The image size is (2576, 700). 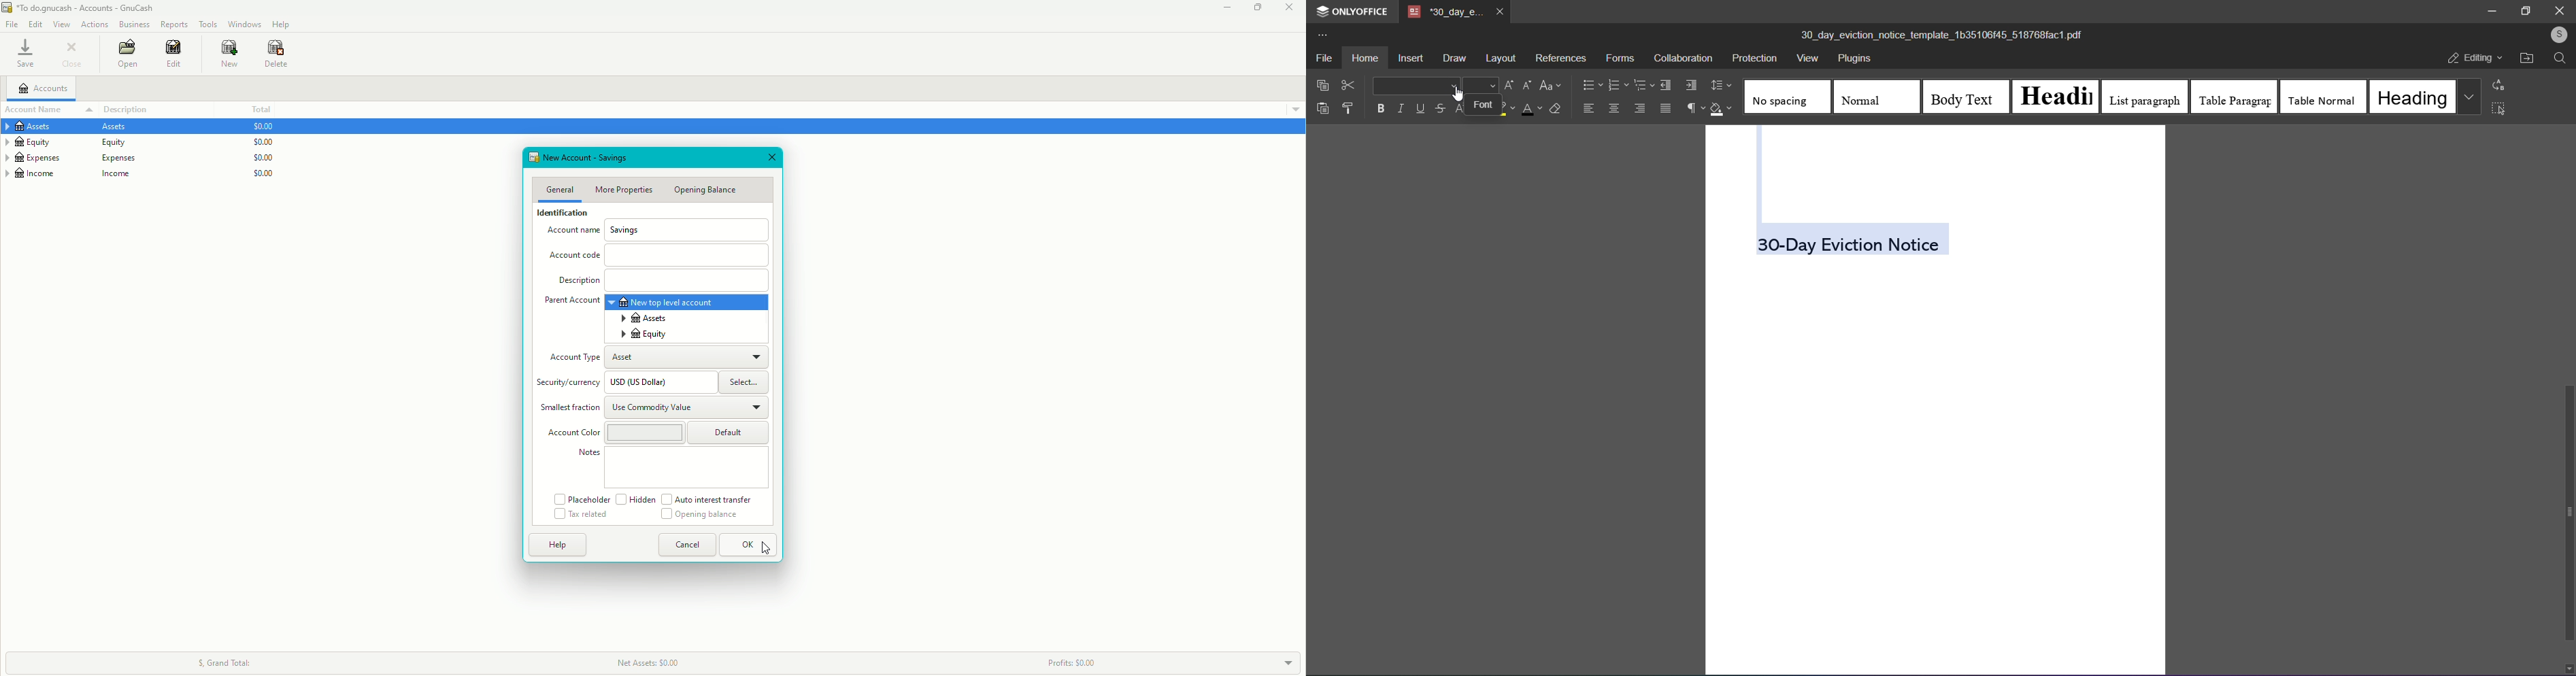 I want to click on Asset, so click(x=631, y=358).